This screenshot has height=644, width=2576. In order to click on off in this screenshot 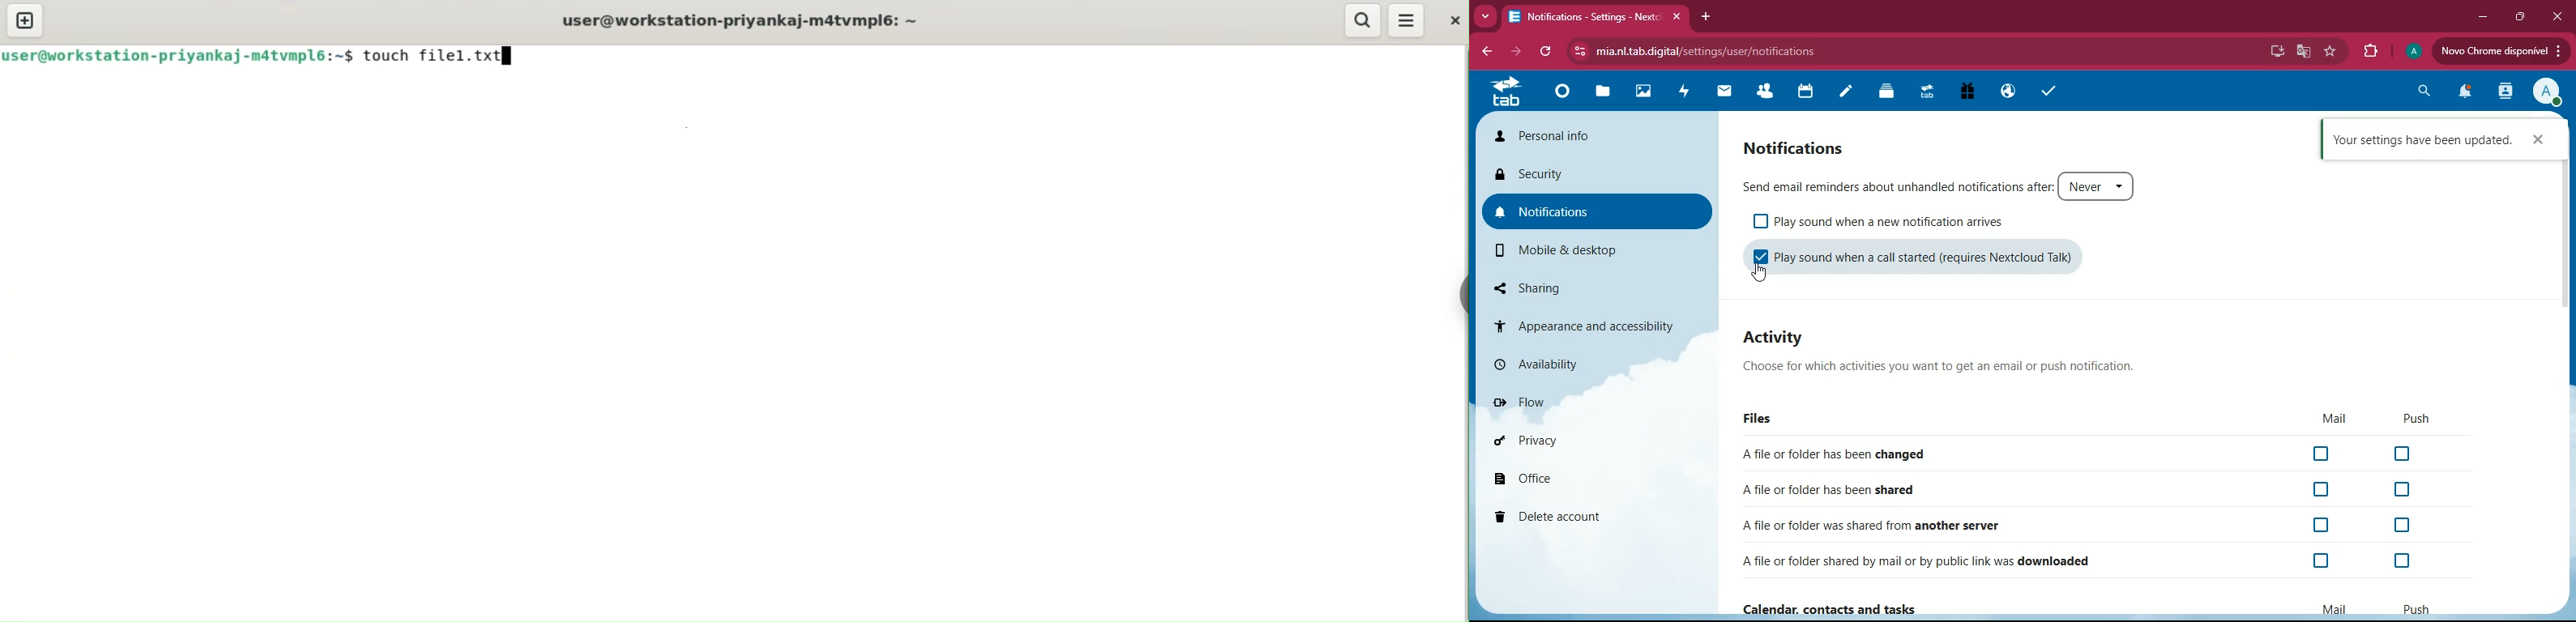, I will do `click(2404, 525)`.